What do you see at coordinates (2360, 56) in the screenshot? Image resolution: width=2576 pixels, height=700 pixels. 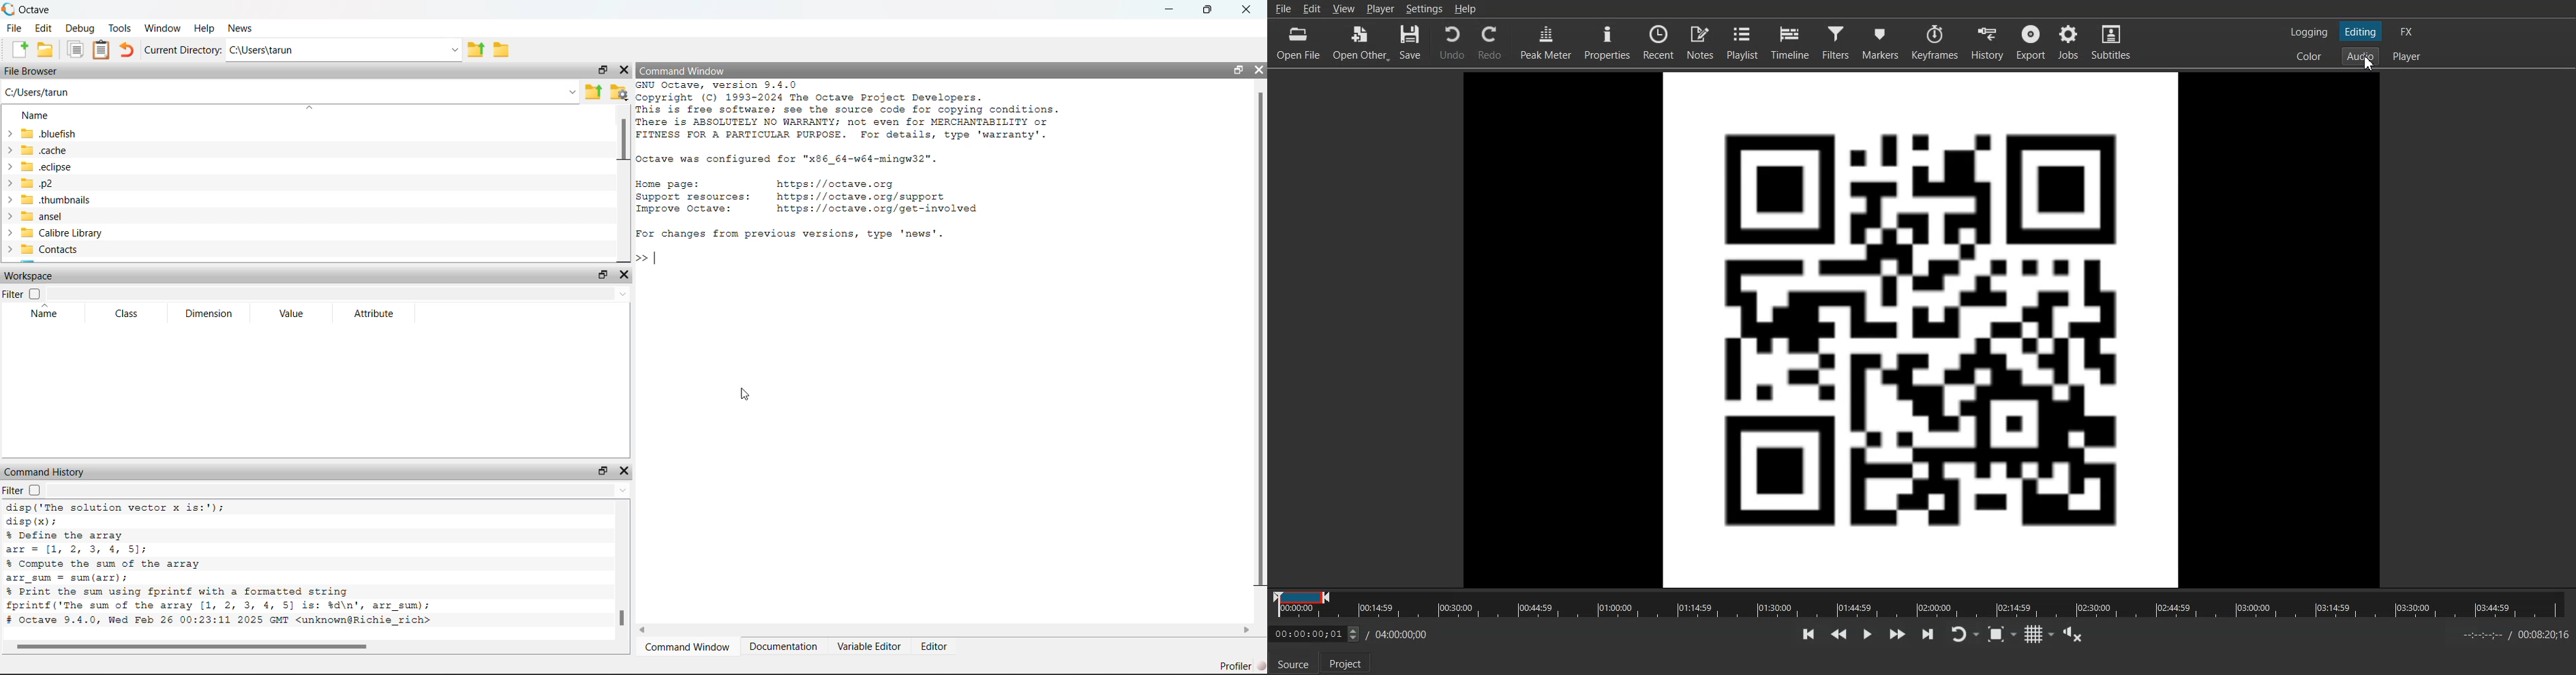 I see `Switch to the Audio layout` at bounding box center [2360, 56].